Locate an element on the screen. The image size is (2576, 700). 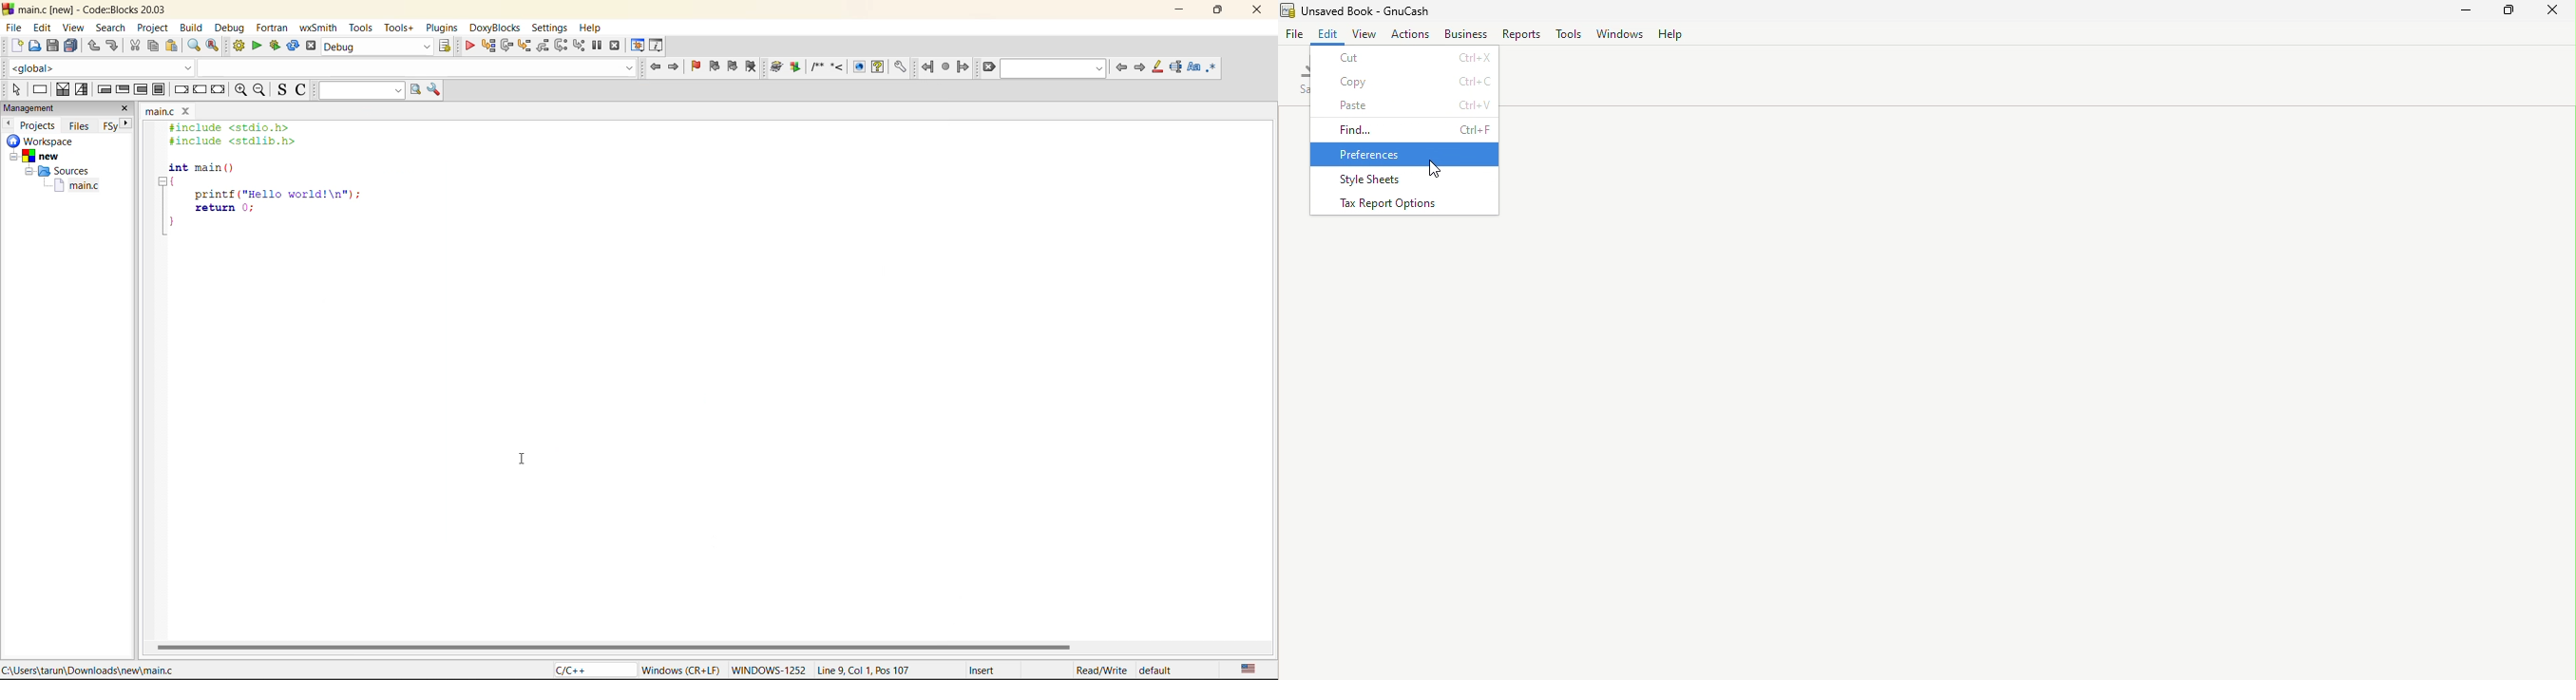
new is located at coordinates (53, 156).